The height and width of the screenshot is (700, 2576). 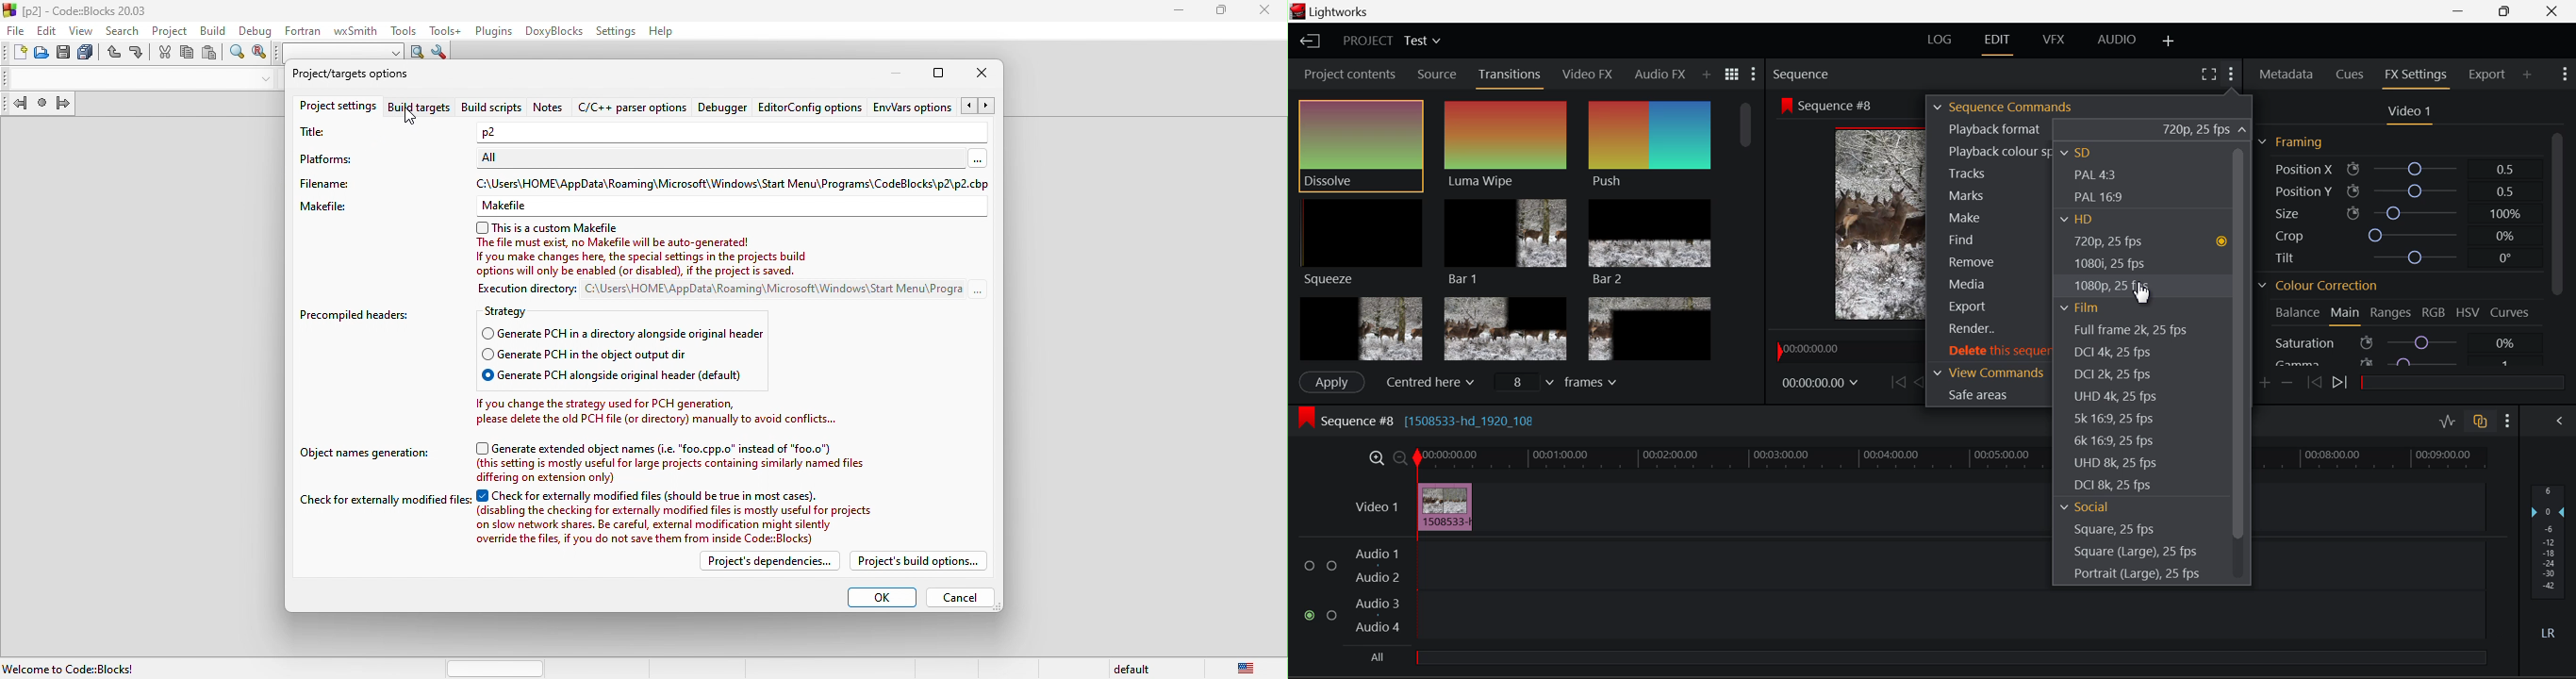 I want to click on Media, so click(x=1988, y=284).